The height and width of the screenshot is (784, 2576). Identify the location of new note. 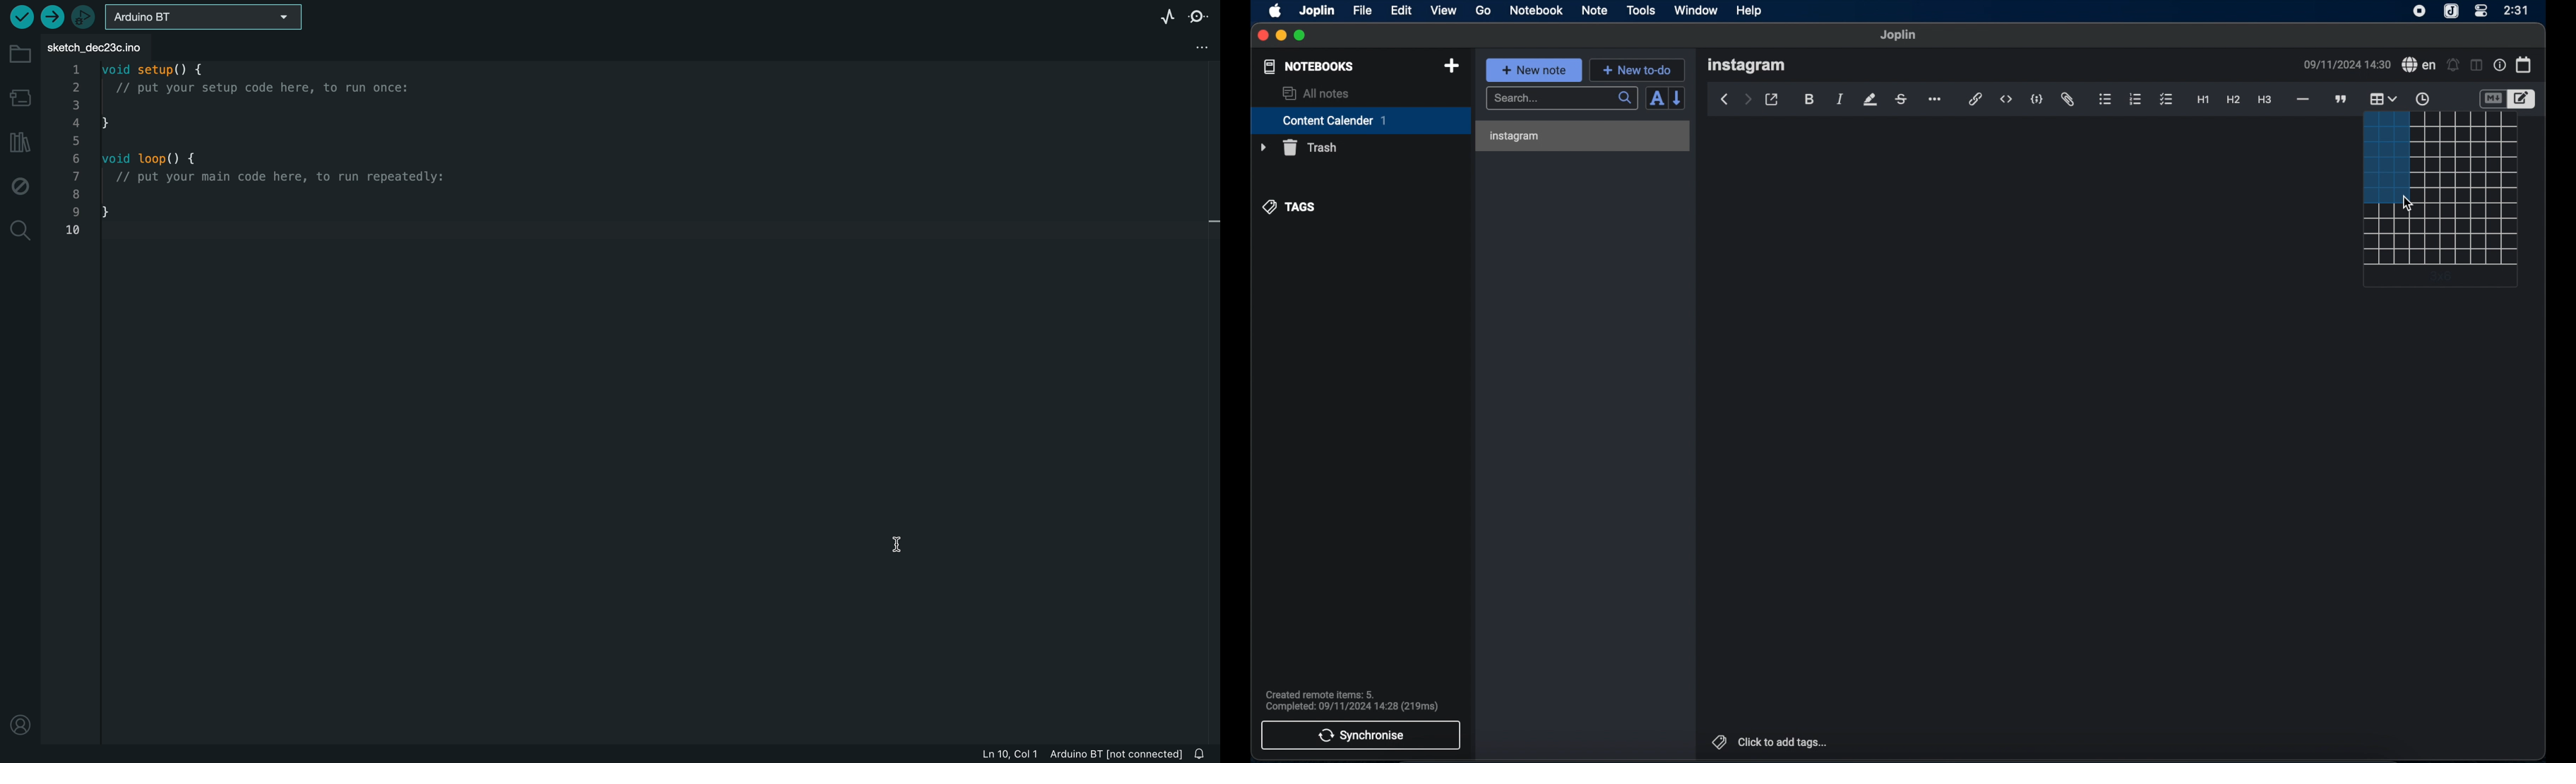
(1534, 70).